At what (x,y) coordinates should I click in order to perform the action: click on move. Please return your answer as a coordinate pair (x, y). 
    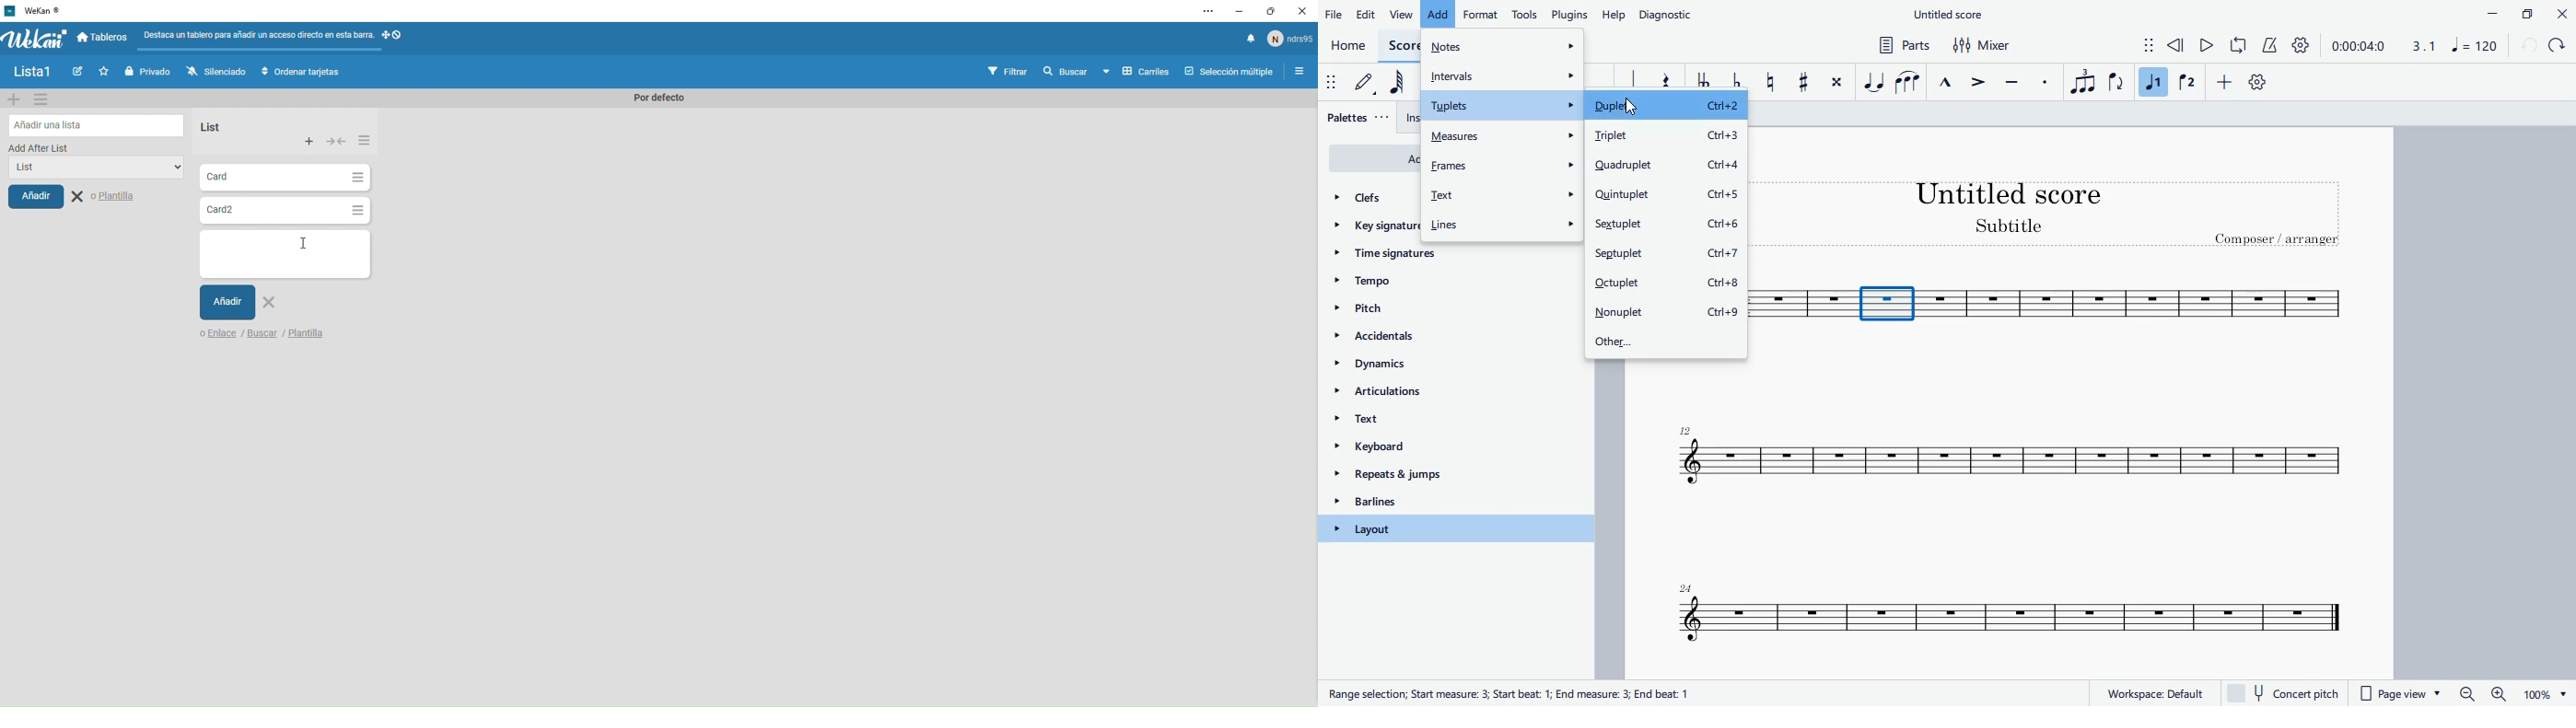
    Looking at the image, I should click on (2138, 43).